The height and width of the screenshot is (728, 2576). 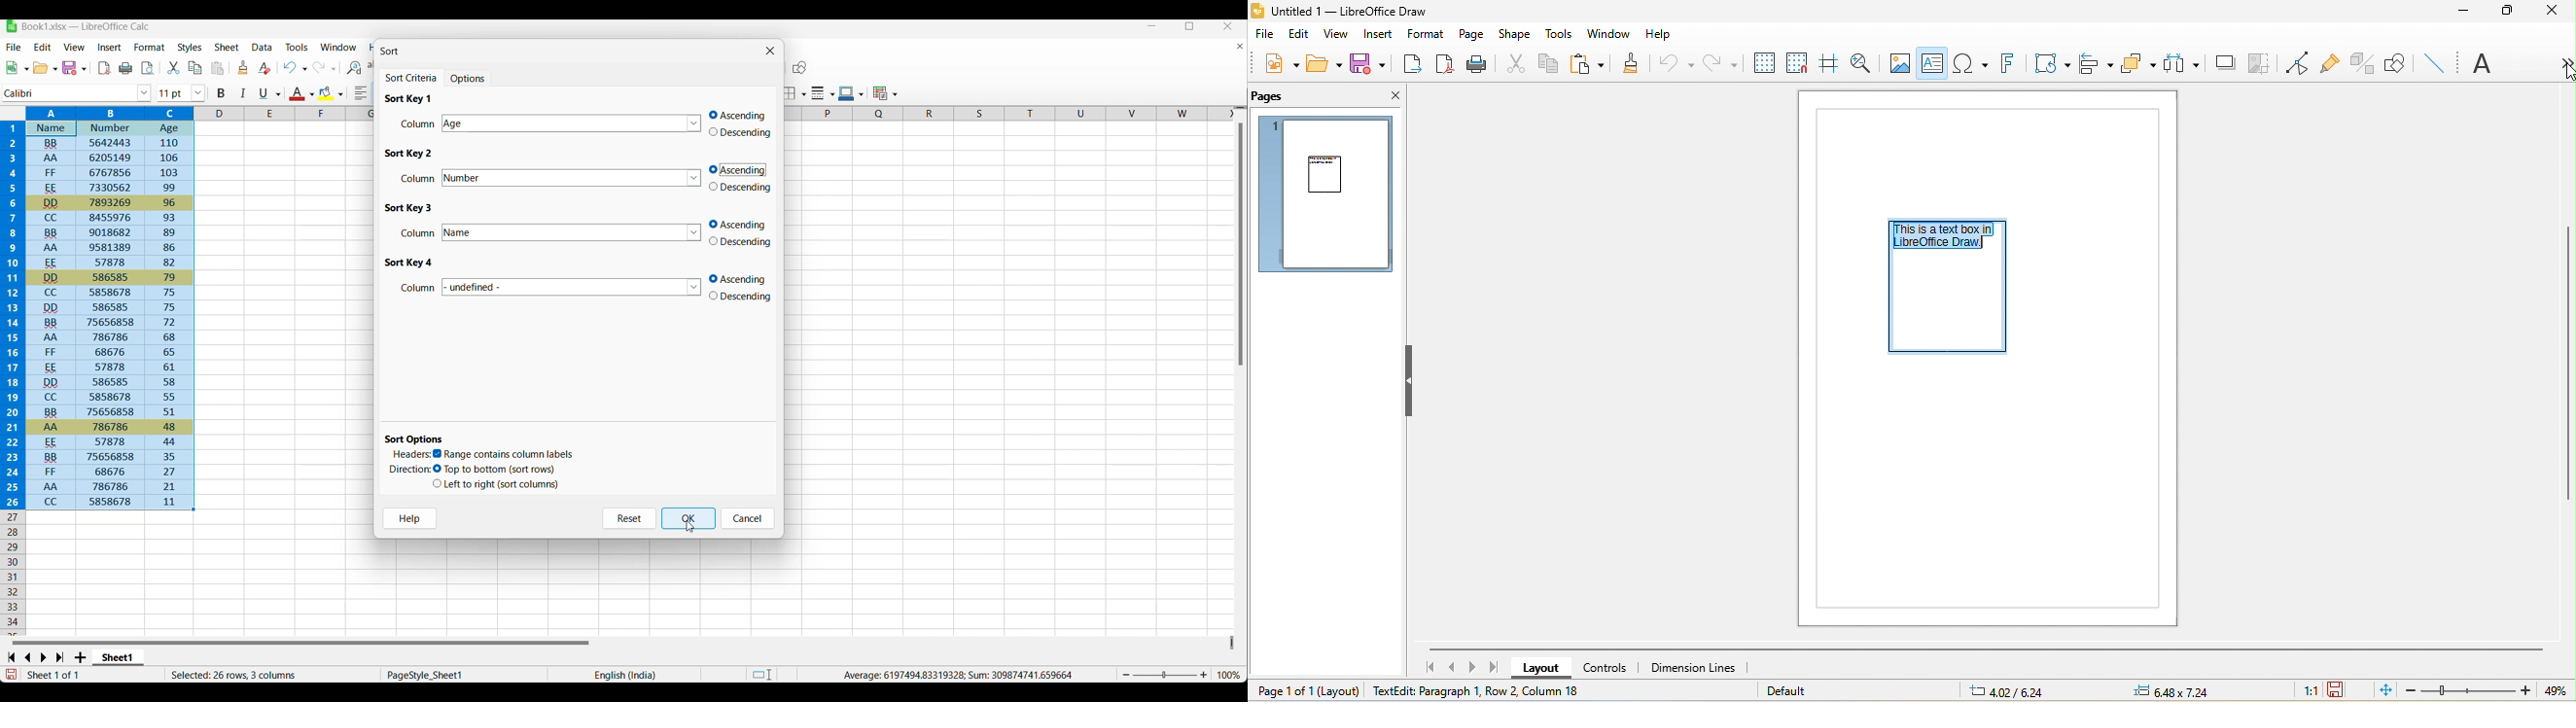 What do you see at coordinates (2558, 63) in the screenshot?
I see `more option` at bounding box center [2558, 63].